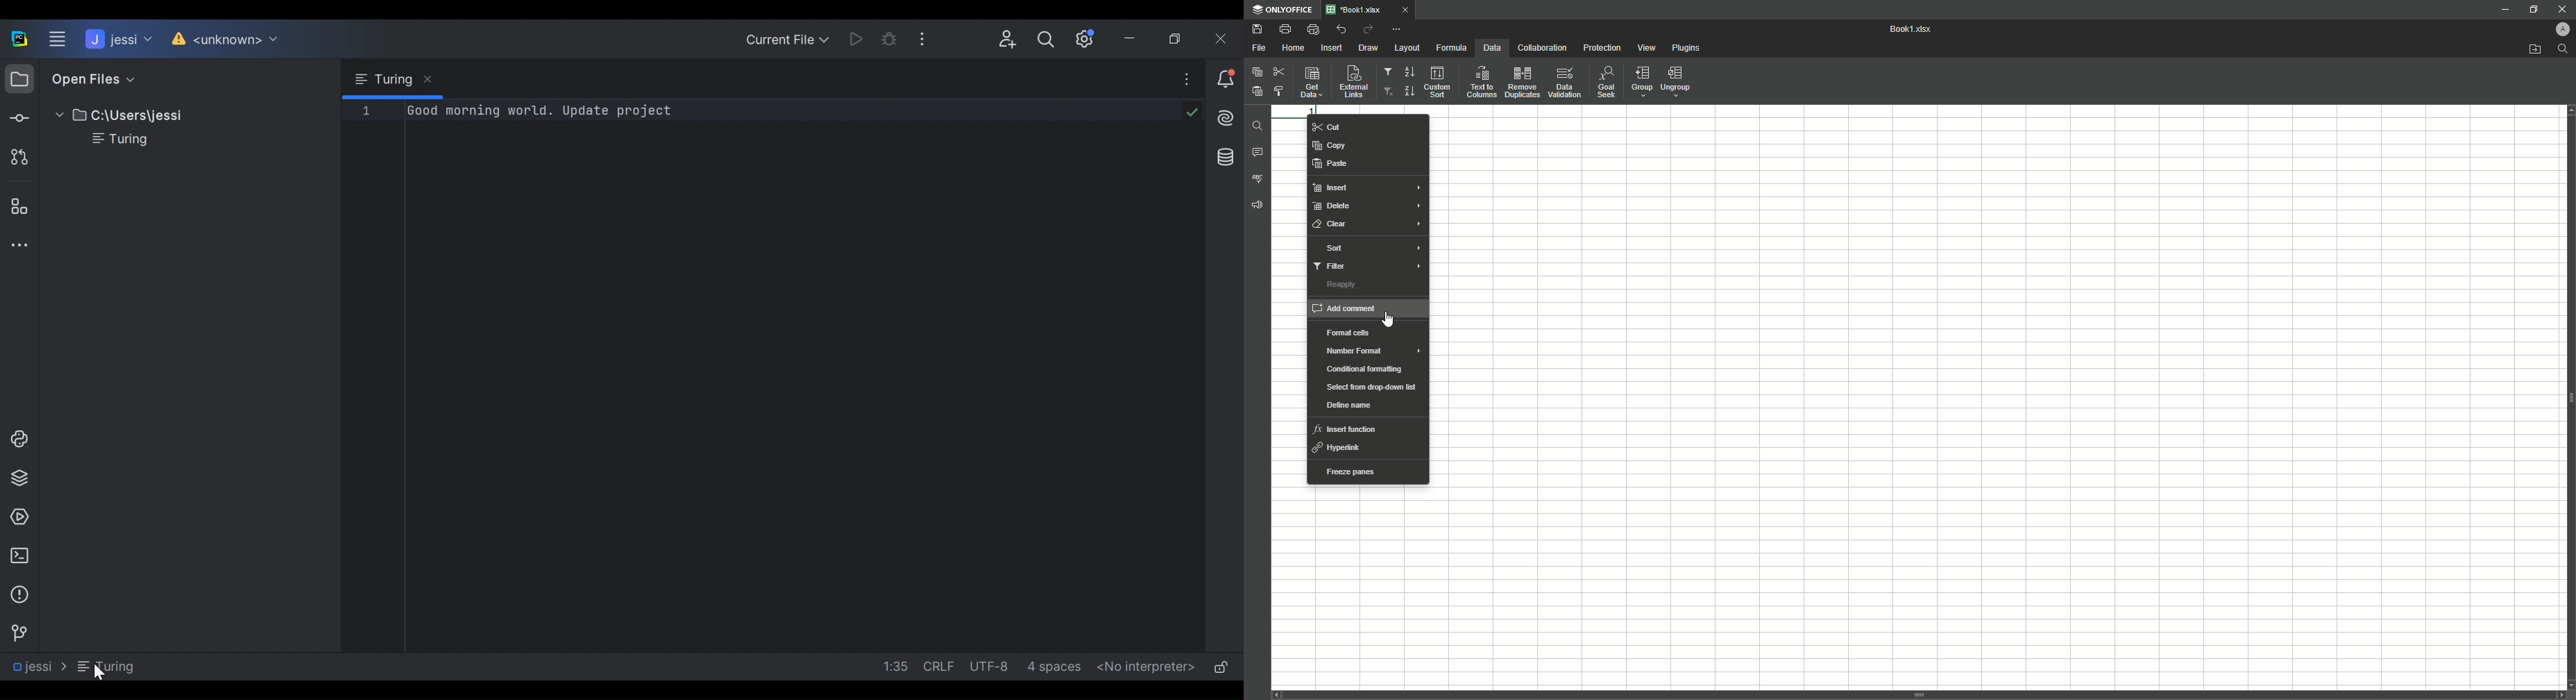 The image size is (2576, 700). What do you see at coordinates (1332, 189) in the screenshot?
I see `Insert` at bounding box center [1332, 189].